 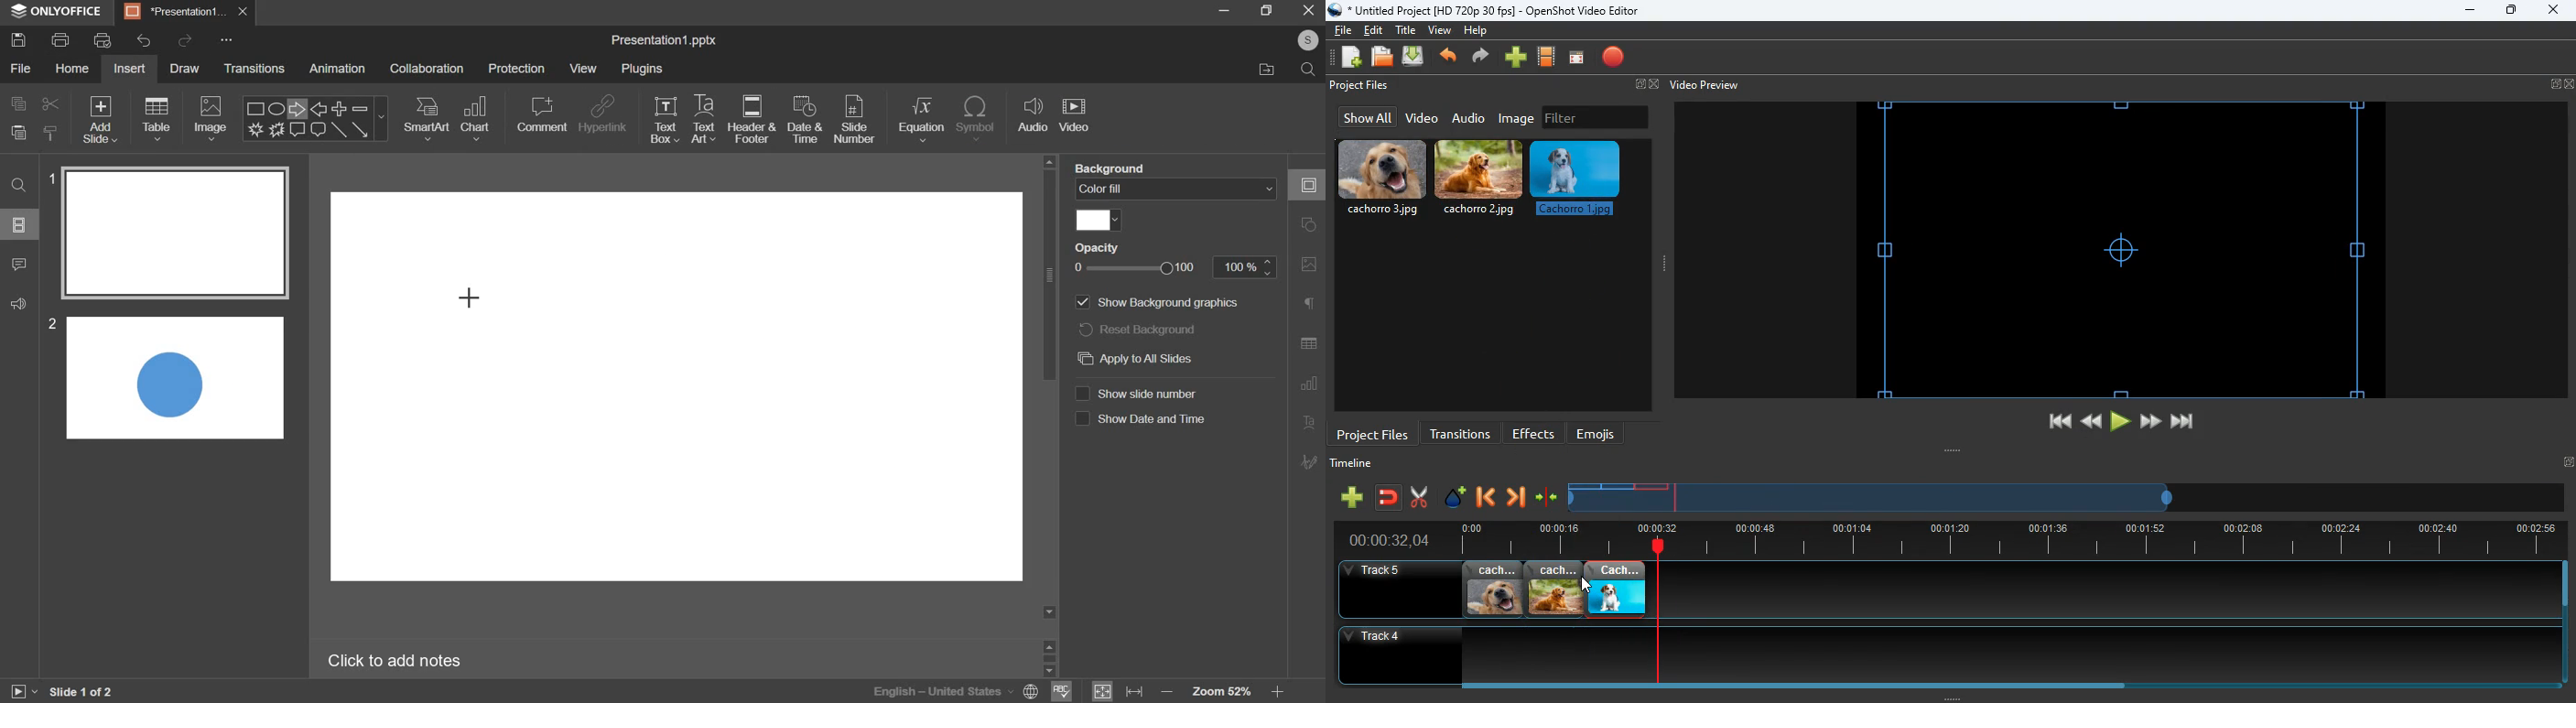 I want to click on undo, so click(x=148, y=39).